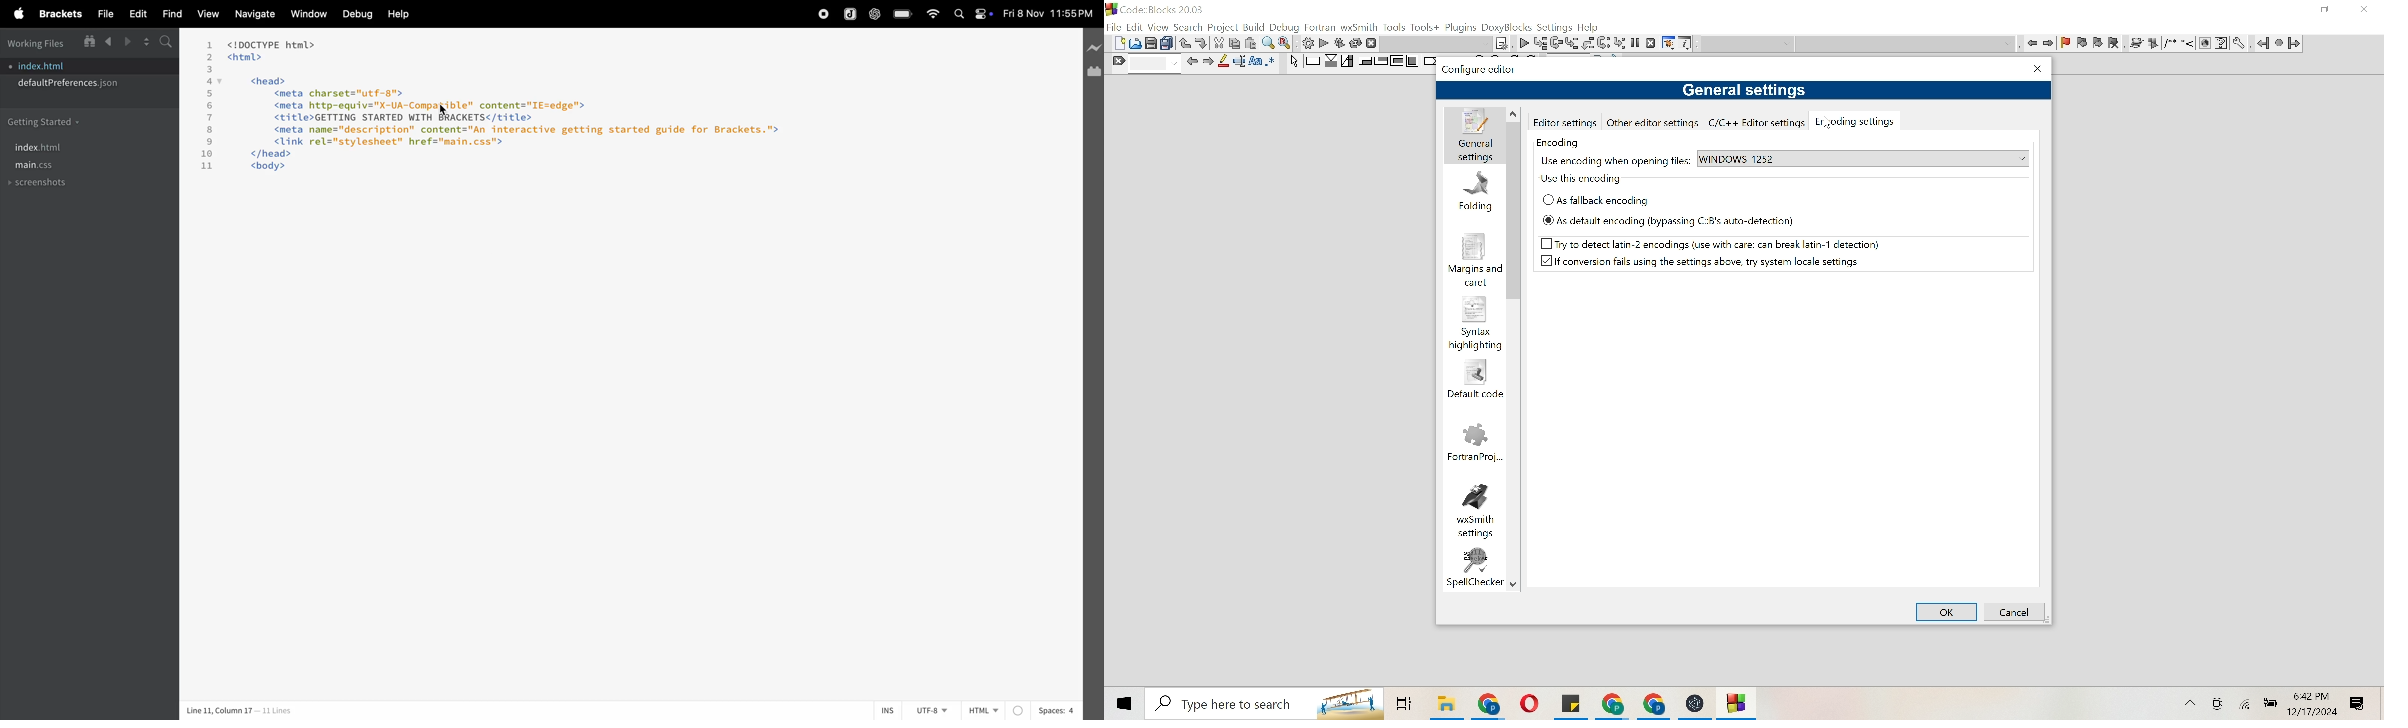  I want to click on Encoding, so click(1558, 141).